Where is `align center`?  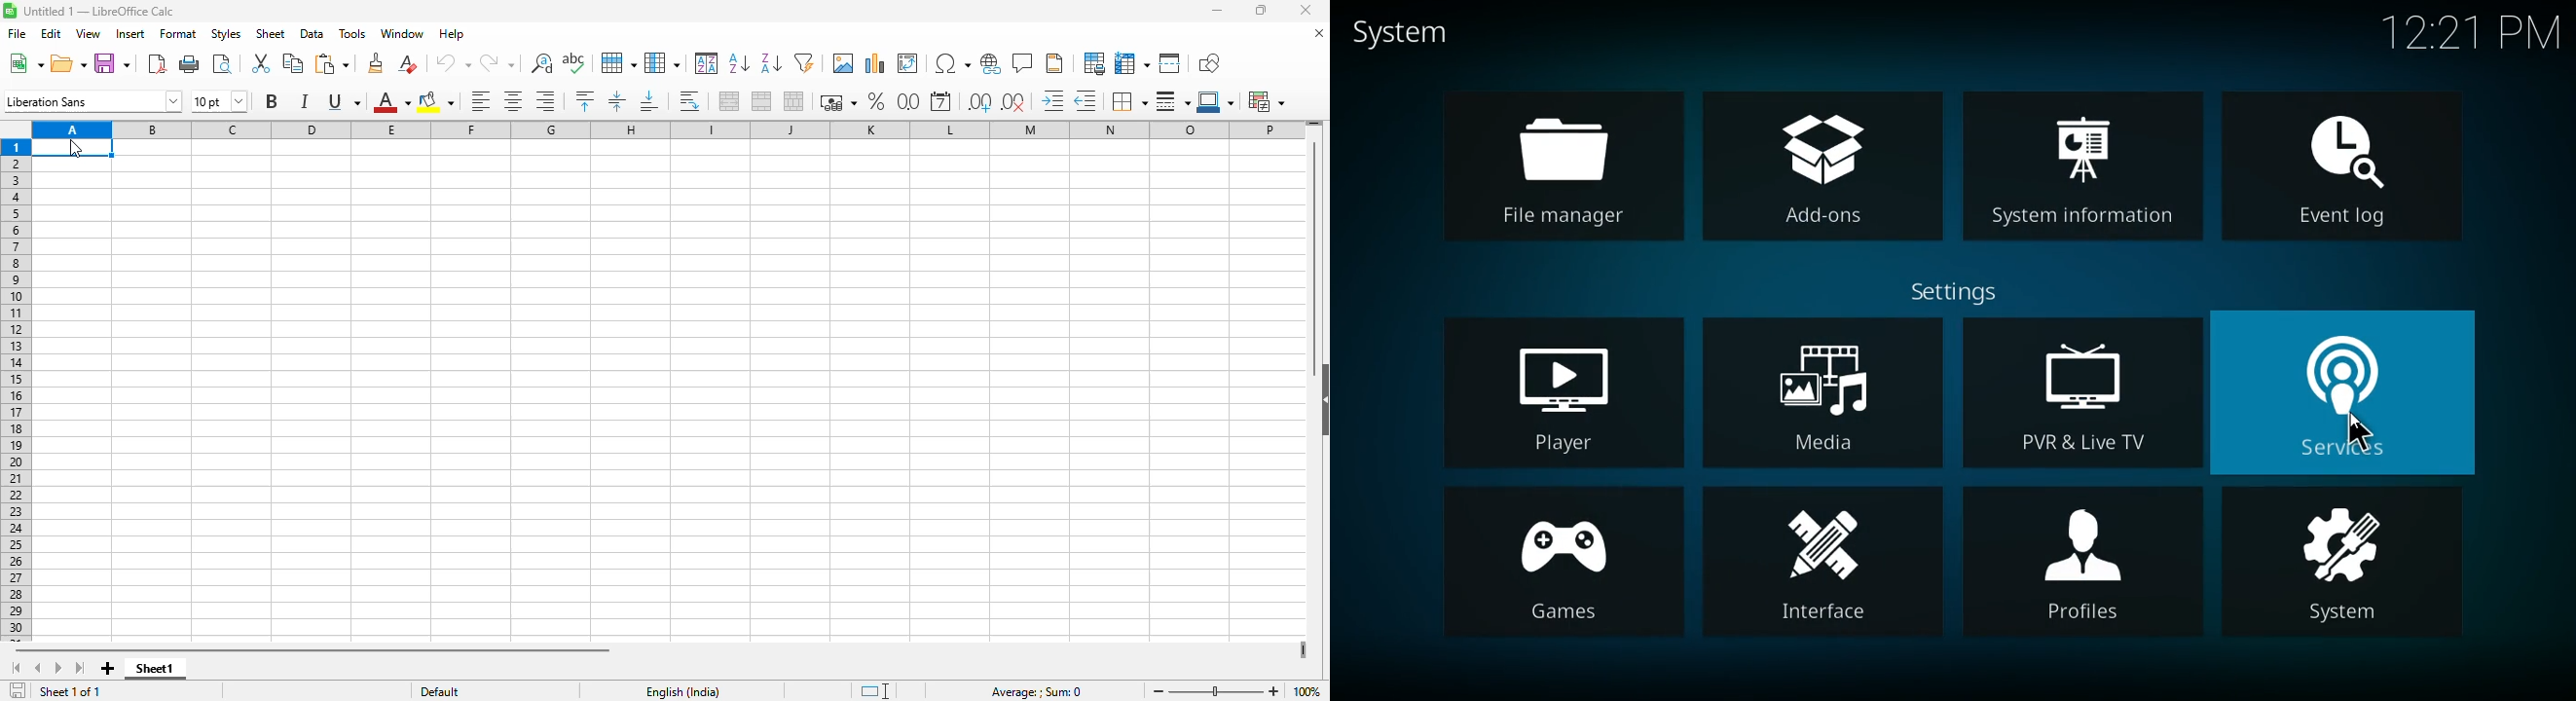 align center is located at coordinates (513, 102).